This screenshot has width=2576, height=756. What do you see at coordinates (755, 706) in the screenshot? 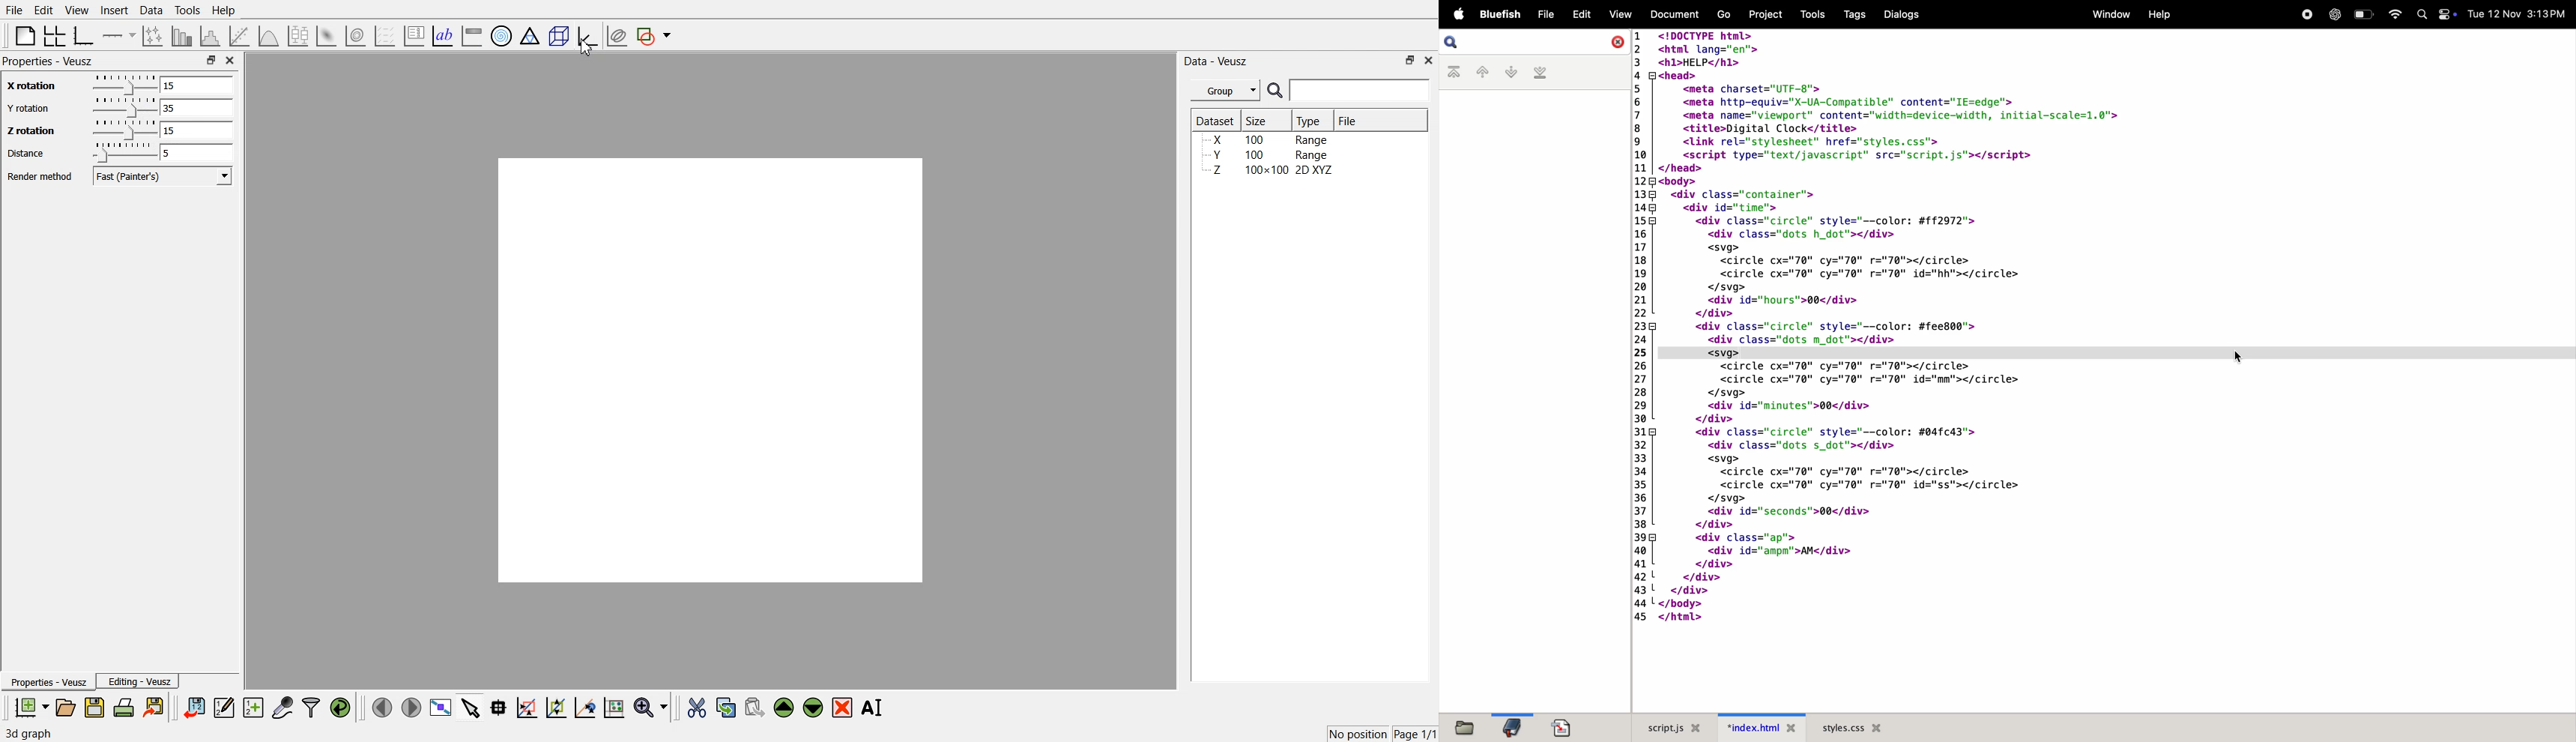
I see `Paste widget from the clipboard` at bounding box center [755, 706].